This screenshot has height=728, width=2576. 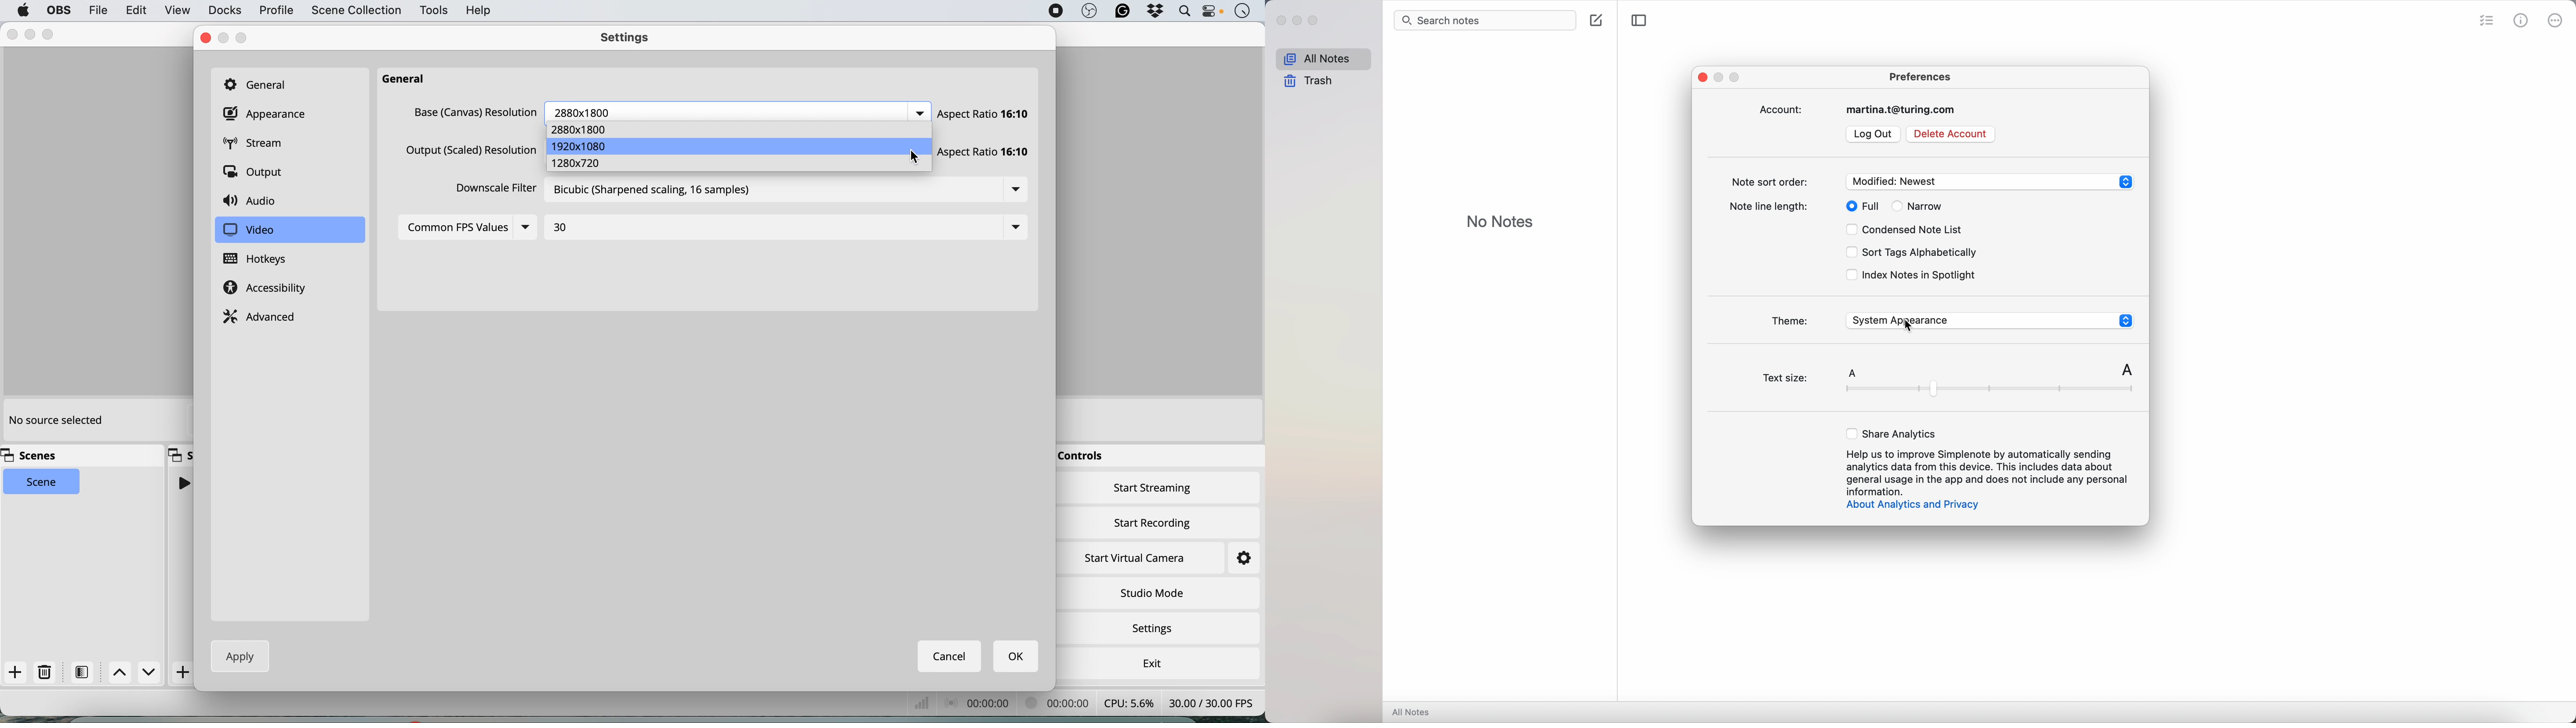 I want to click on maximize, so click(x=1317, y=21).